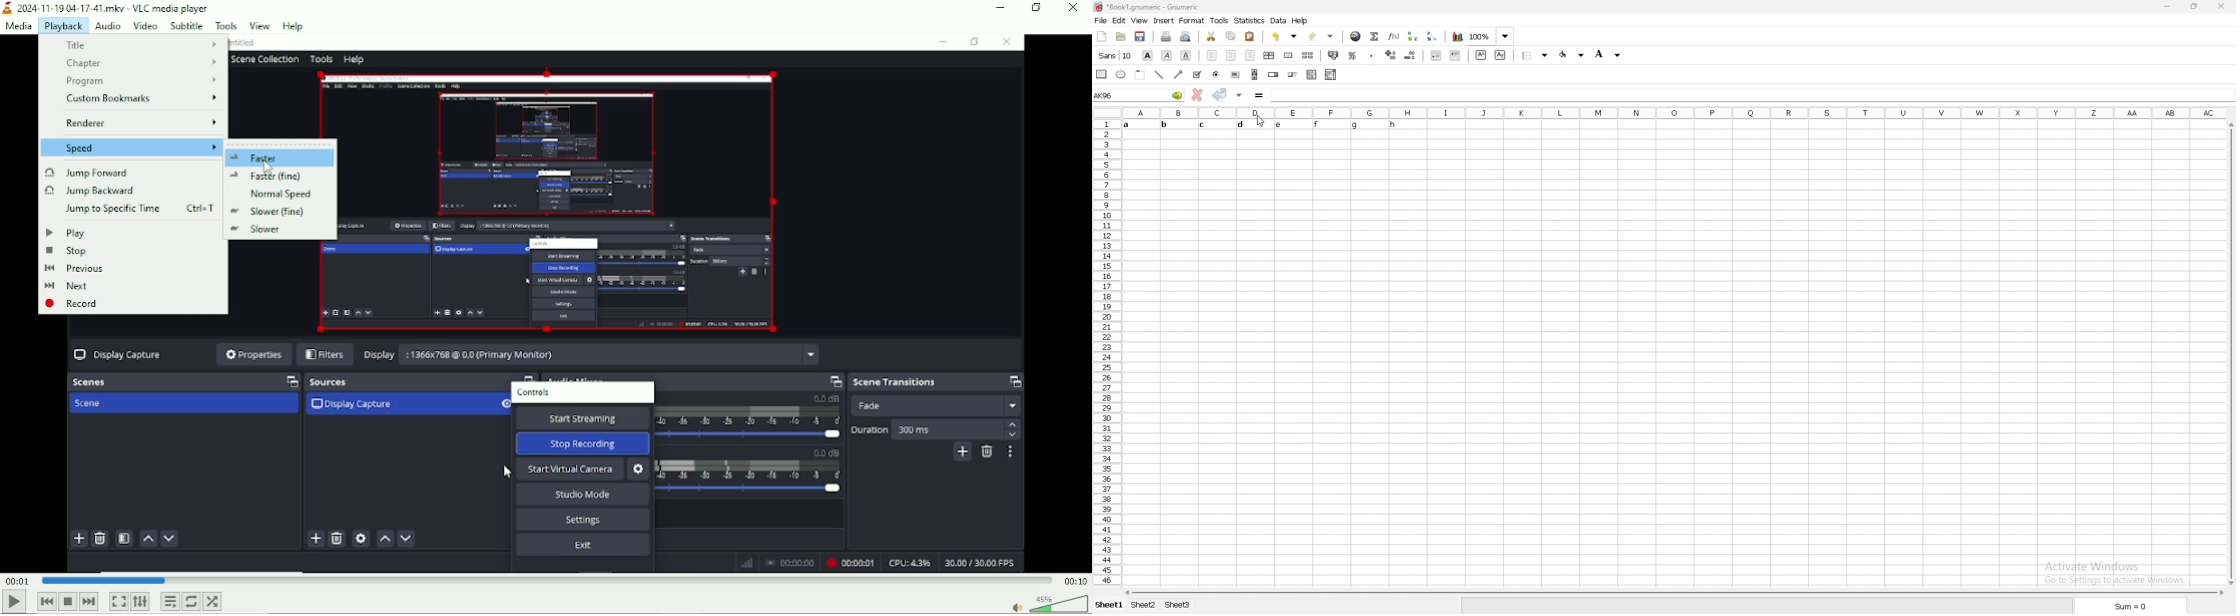  I want to click on underline, so click(1186, 55).